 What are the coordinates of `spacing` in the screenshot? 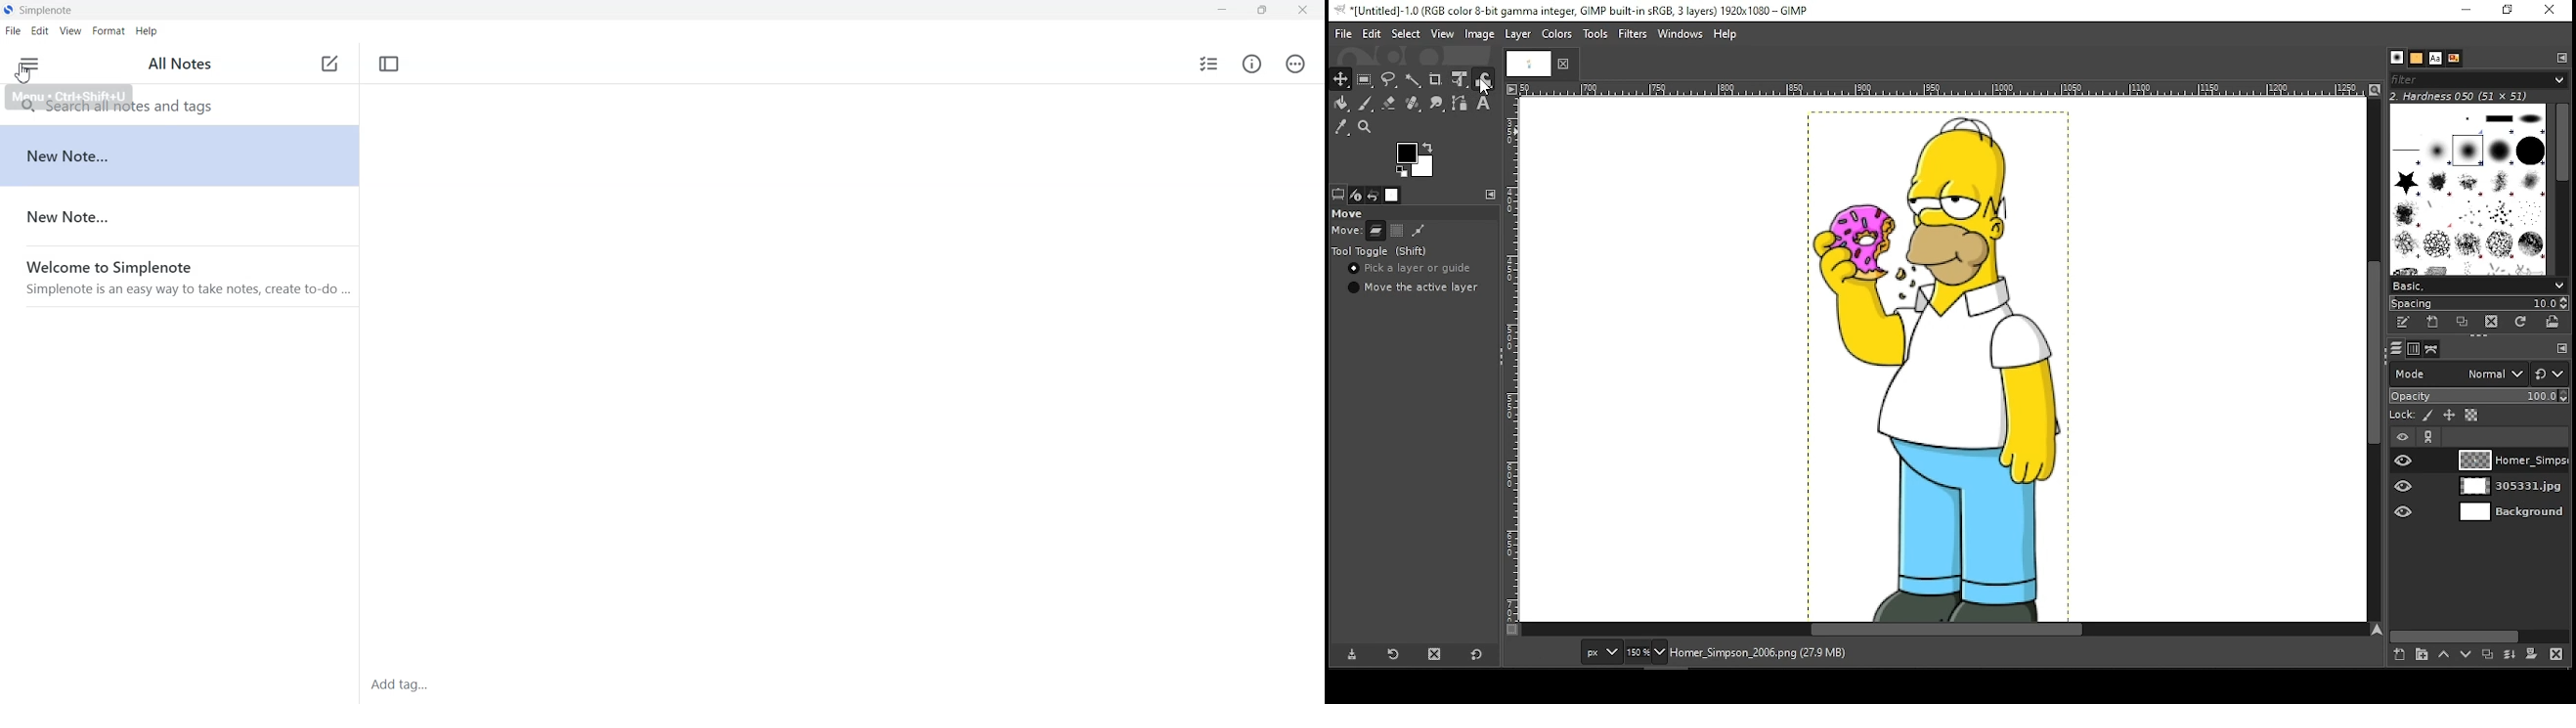 It's located at (2478, 303).